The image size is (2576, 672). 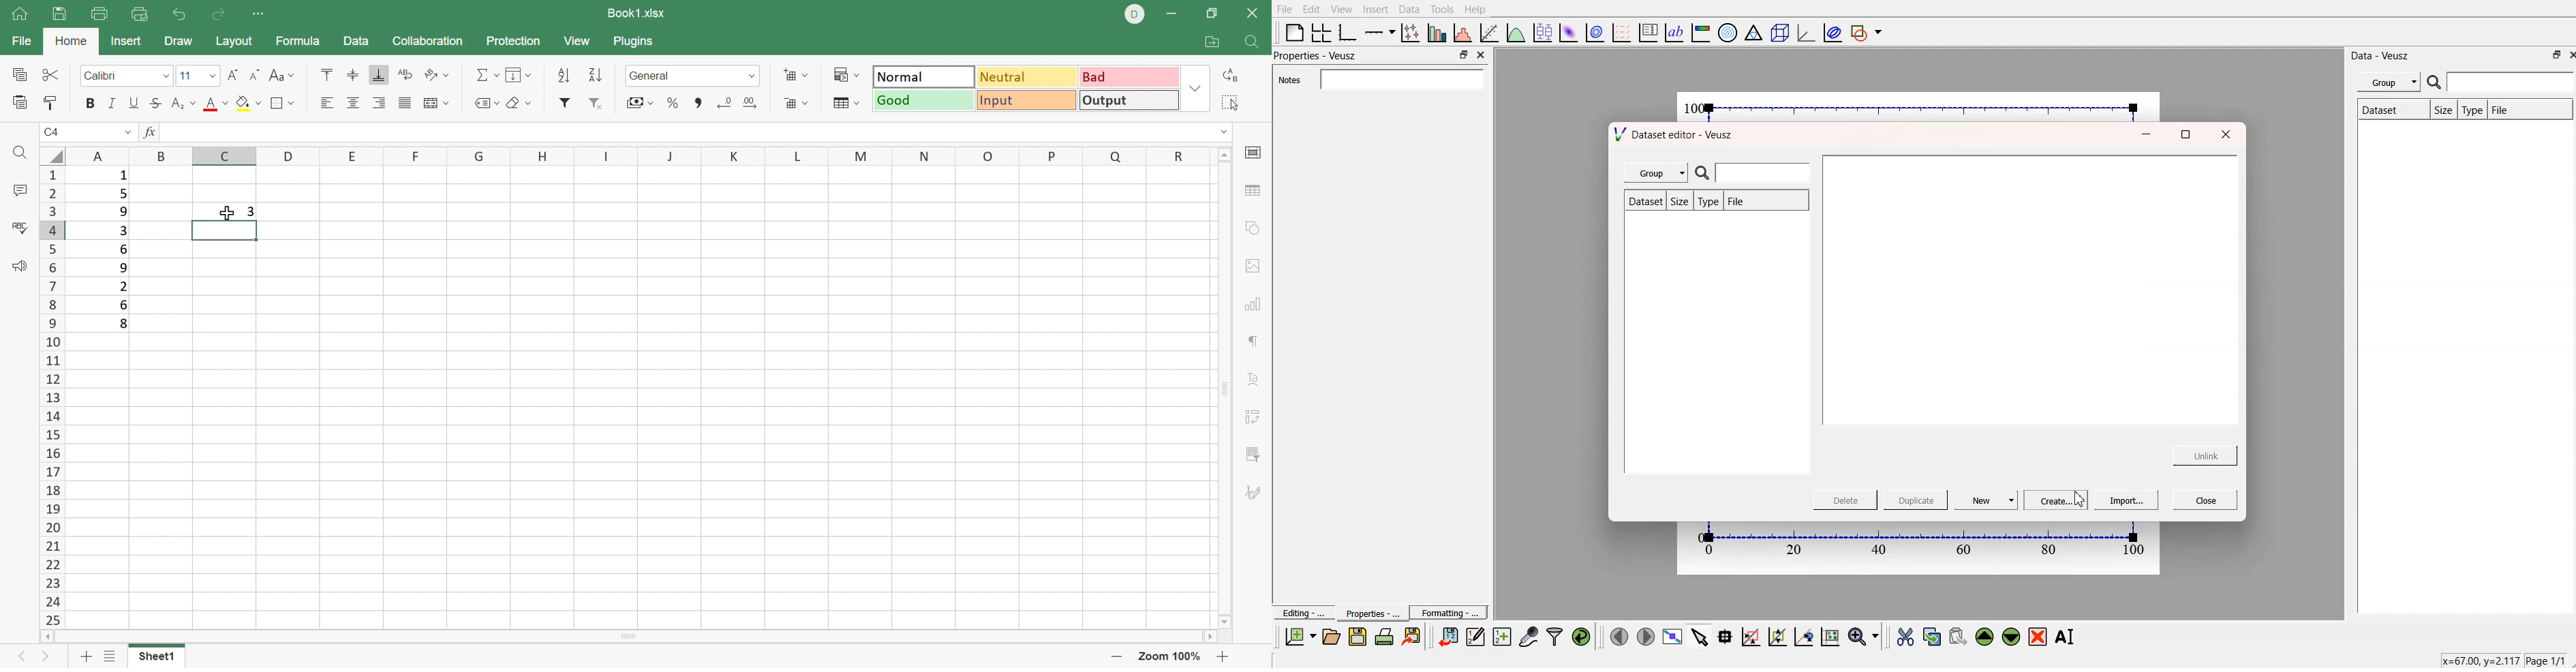 What do you see at coordinates (1490, 32) in the screenshot?
I see `fit a function to data` at bounding box center [1490, 32].